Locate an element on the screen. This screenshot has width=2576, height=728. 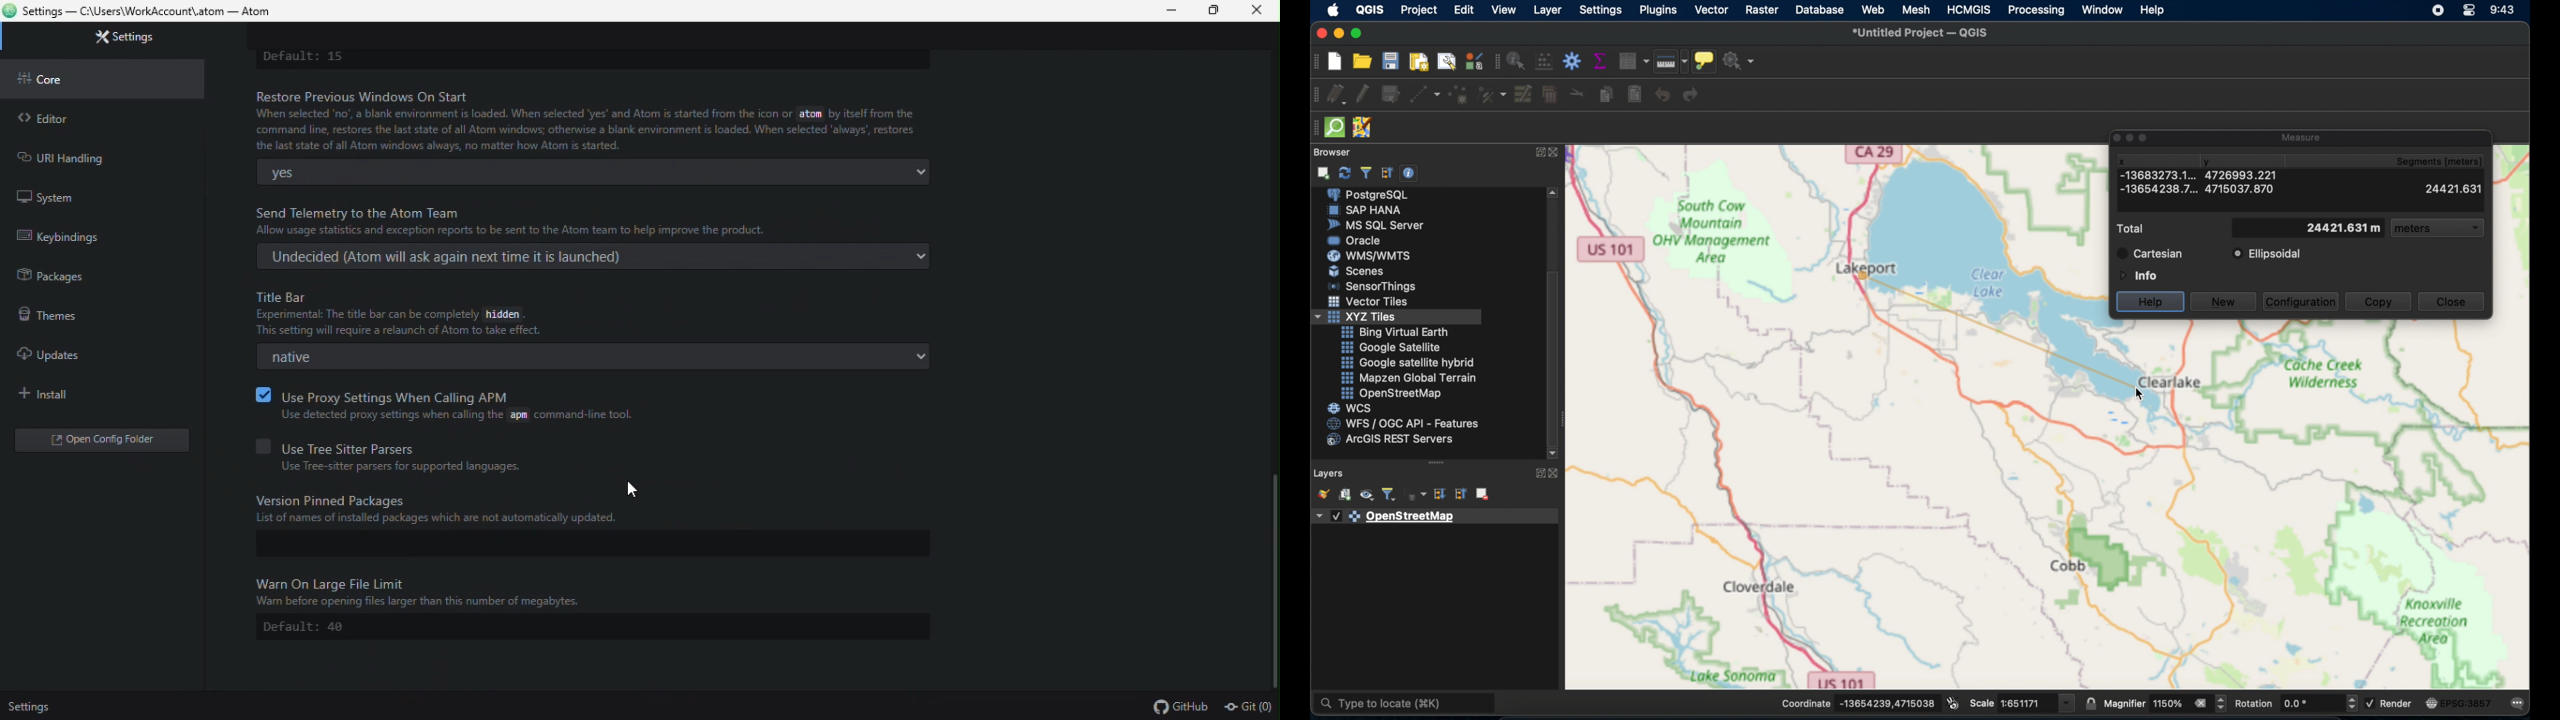
redo is located at coordinates (1693, 96).